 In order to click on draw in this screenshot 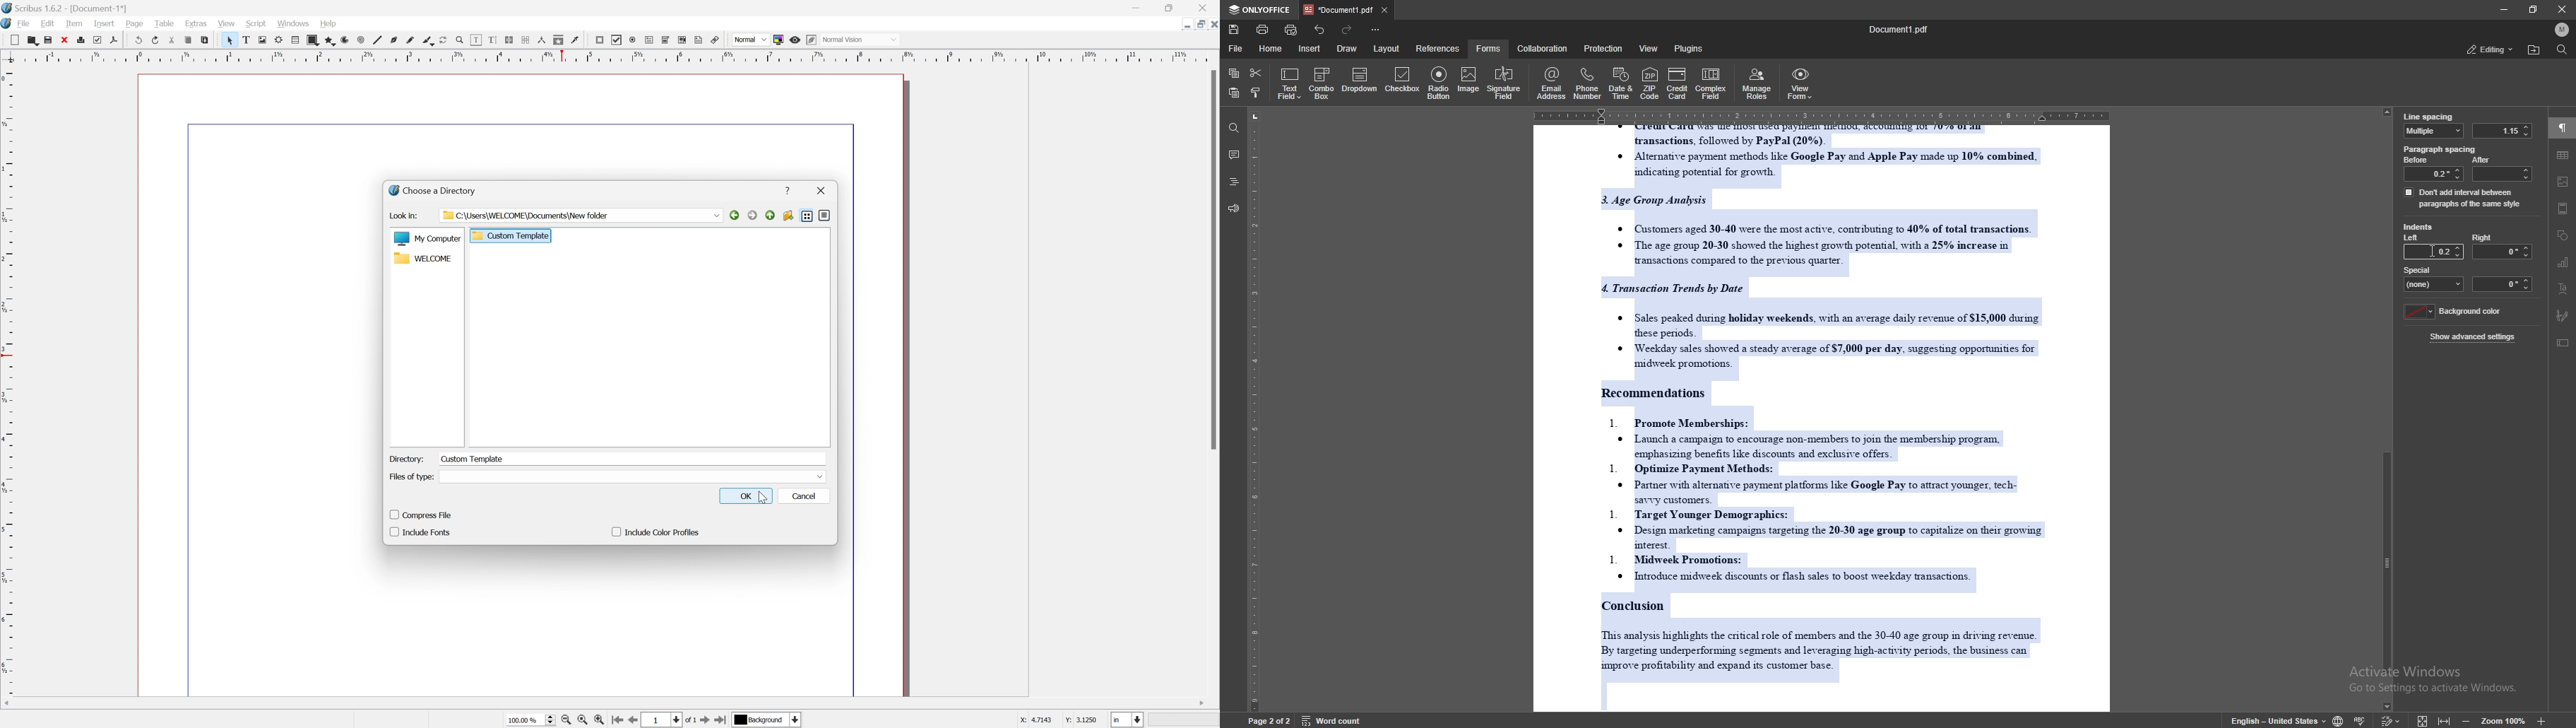, I will do `click(1349, 47)`.